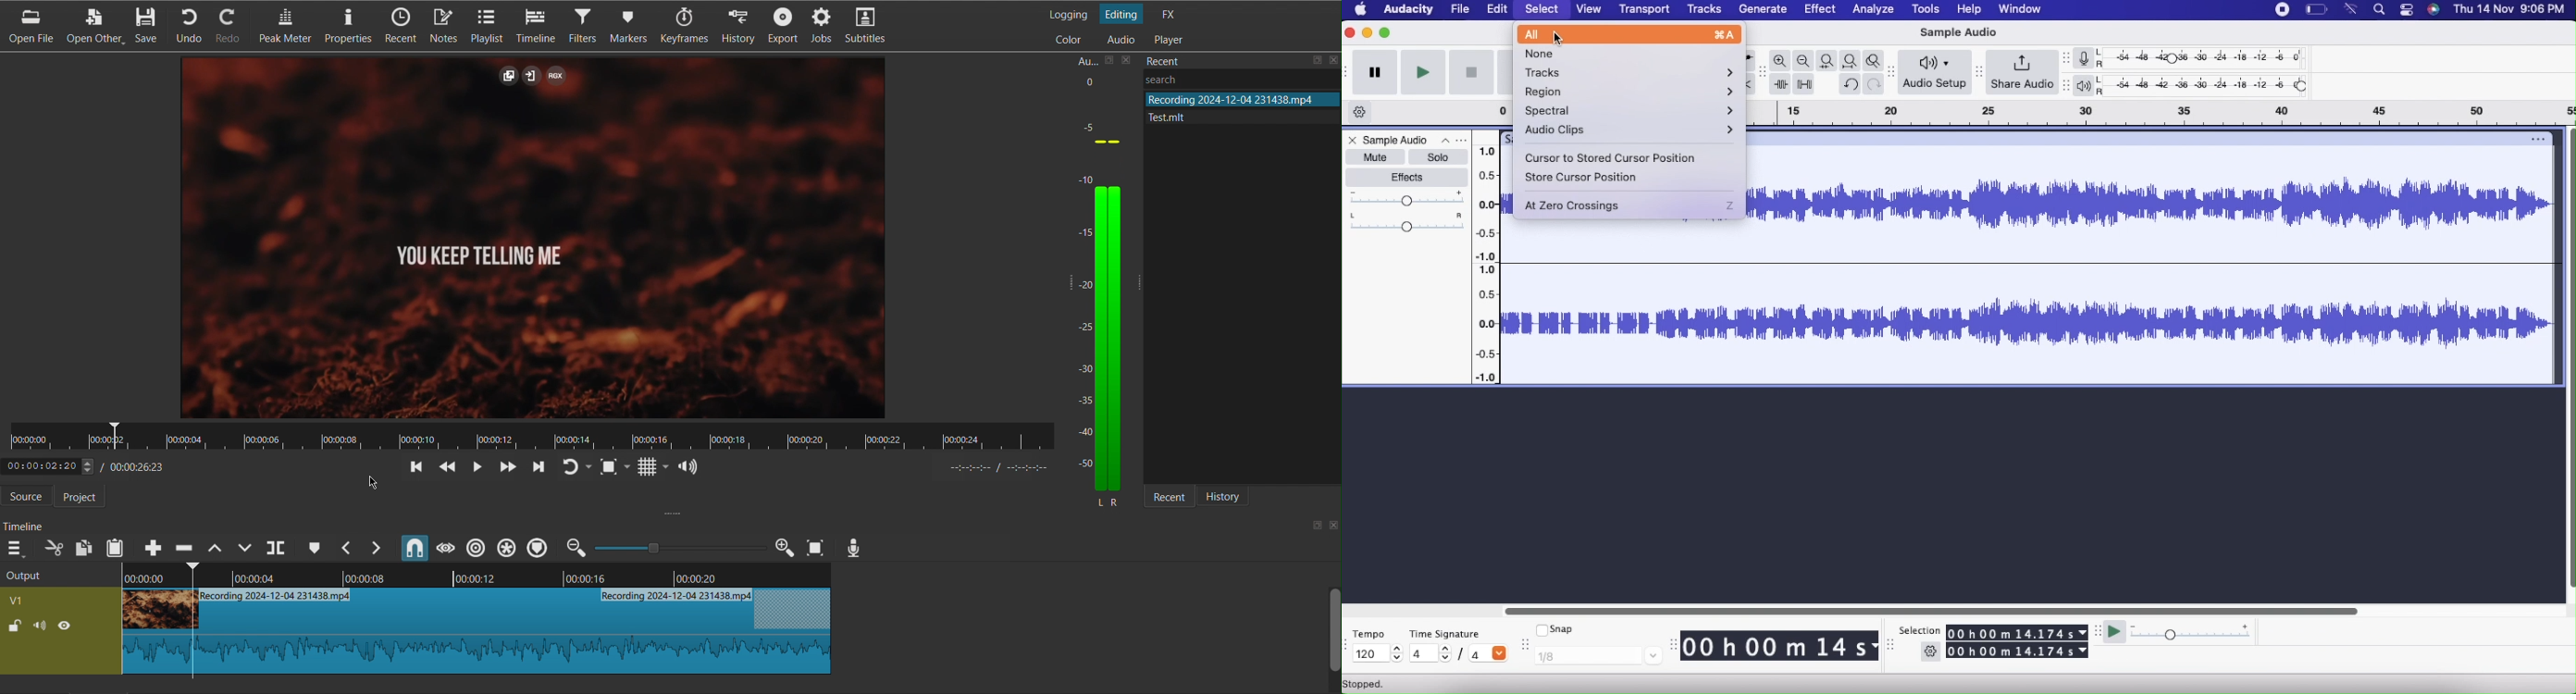 The height and width of the screenshot is (700, 2576). Describe the element at coordinates (1316, 60) in the screenshot. I see `save` at that location.